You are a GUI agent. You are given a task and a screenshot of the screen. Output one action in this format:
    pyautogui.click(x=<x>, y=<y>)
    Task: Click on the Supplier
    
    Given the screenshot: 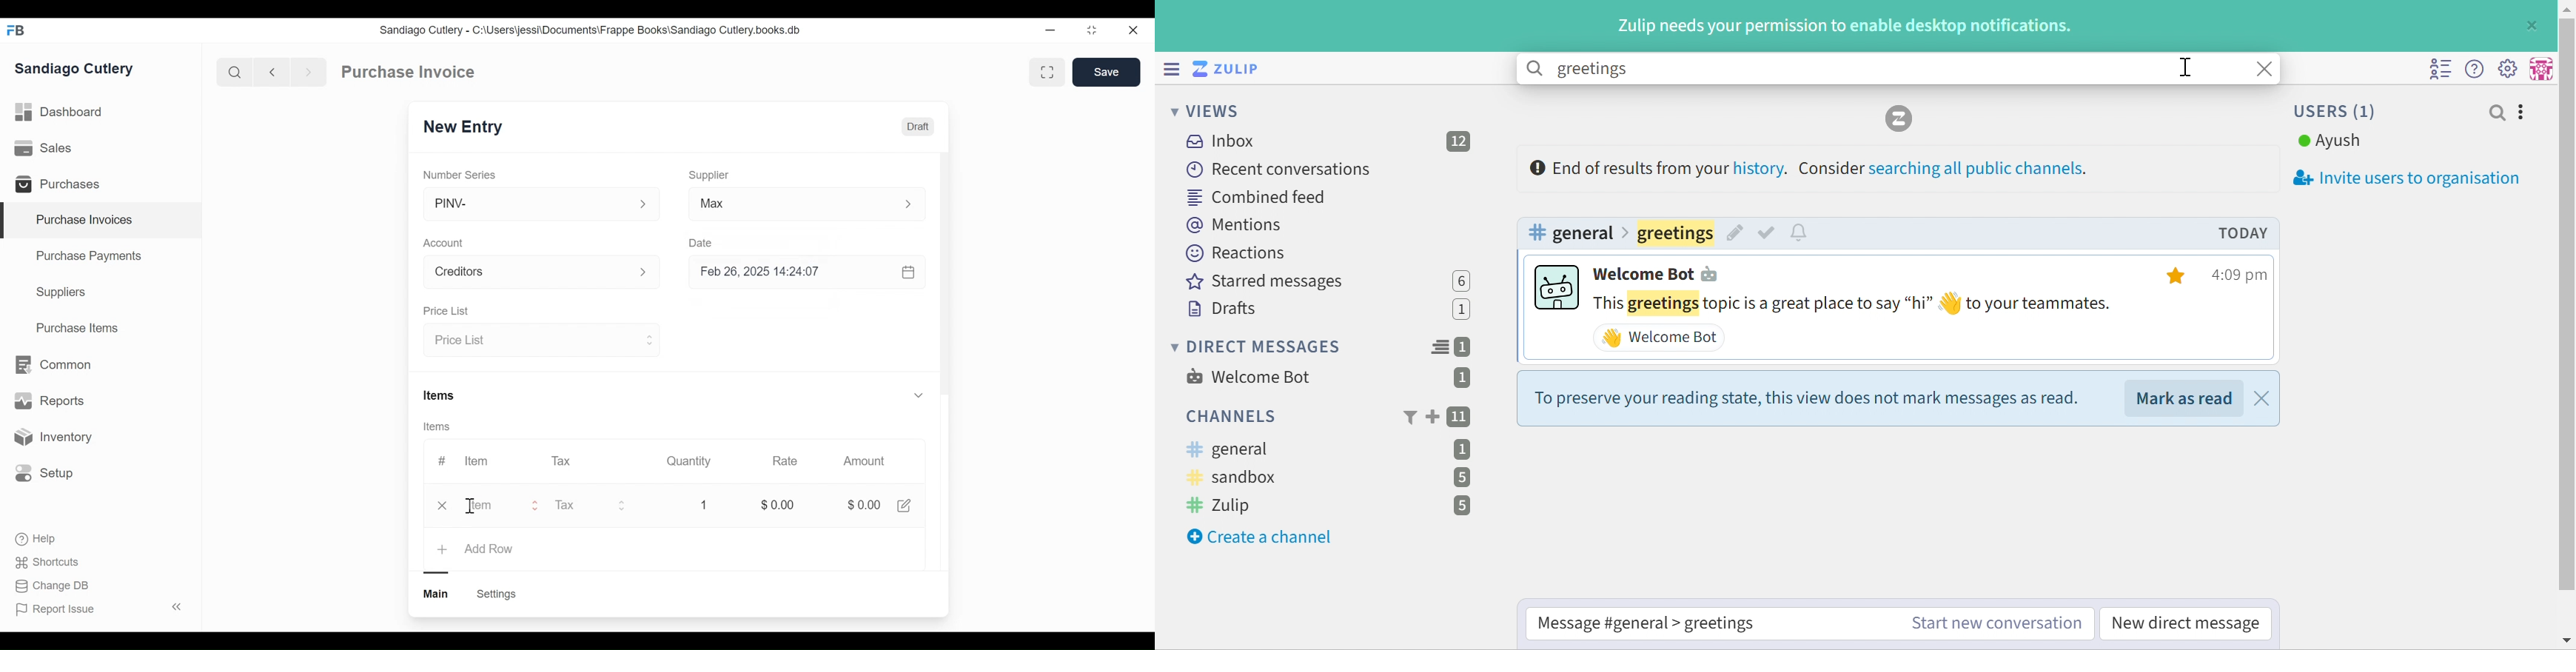 What is the action you would take?
    pyautogui.click(x=709, y=175)
    